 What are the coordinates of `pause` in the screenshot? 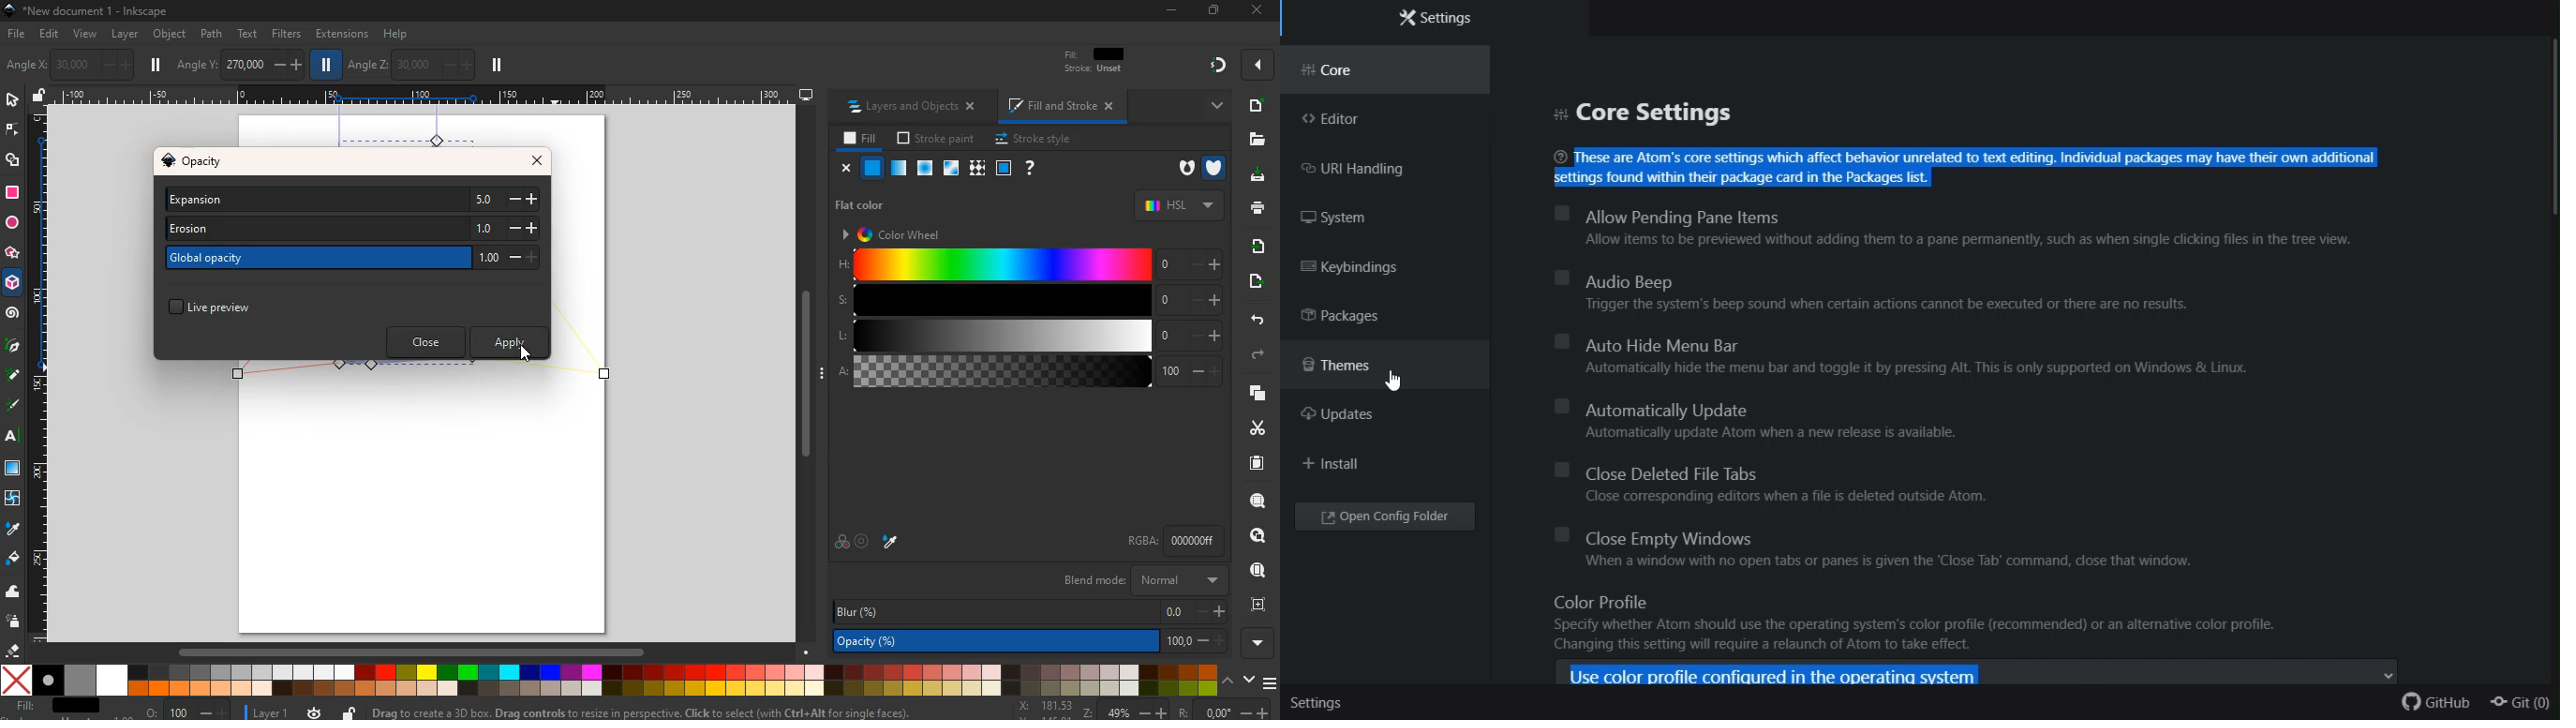 It's located at (327, 66).